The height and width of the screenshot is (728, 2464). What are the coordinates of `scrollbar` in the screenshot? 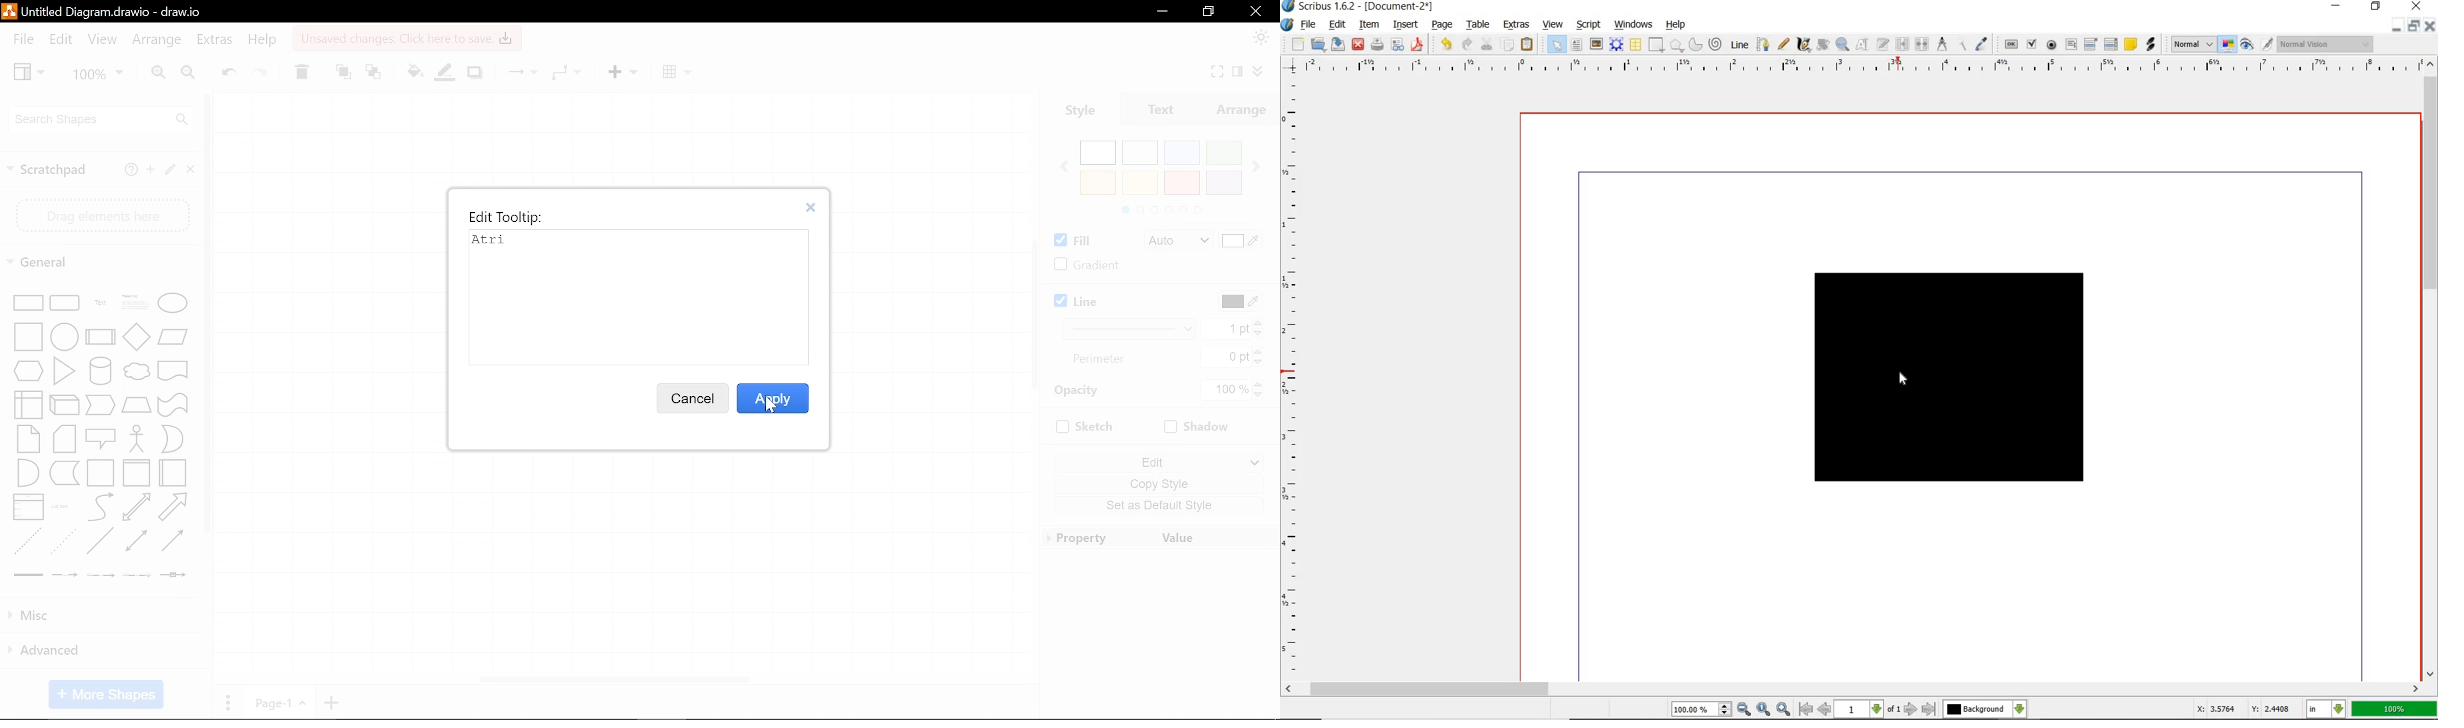 It's located at (1853, 689).